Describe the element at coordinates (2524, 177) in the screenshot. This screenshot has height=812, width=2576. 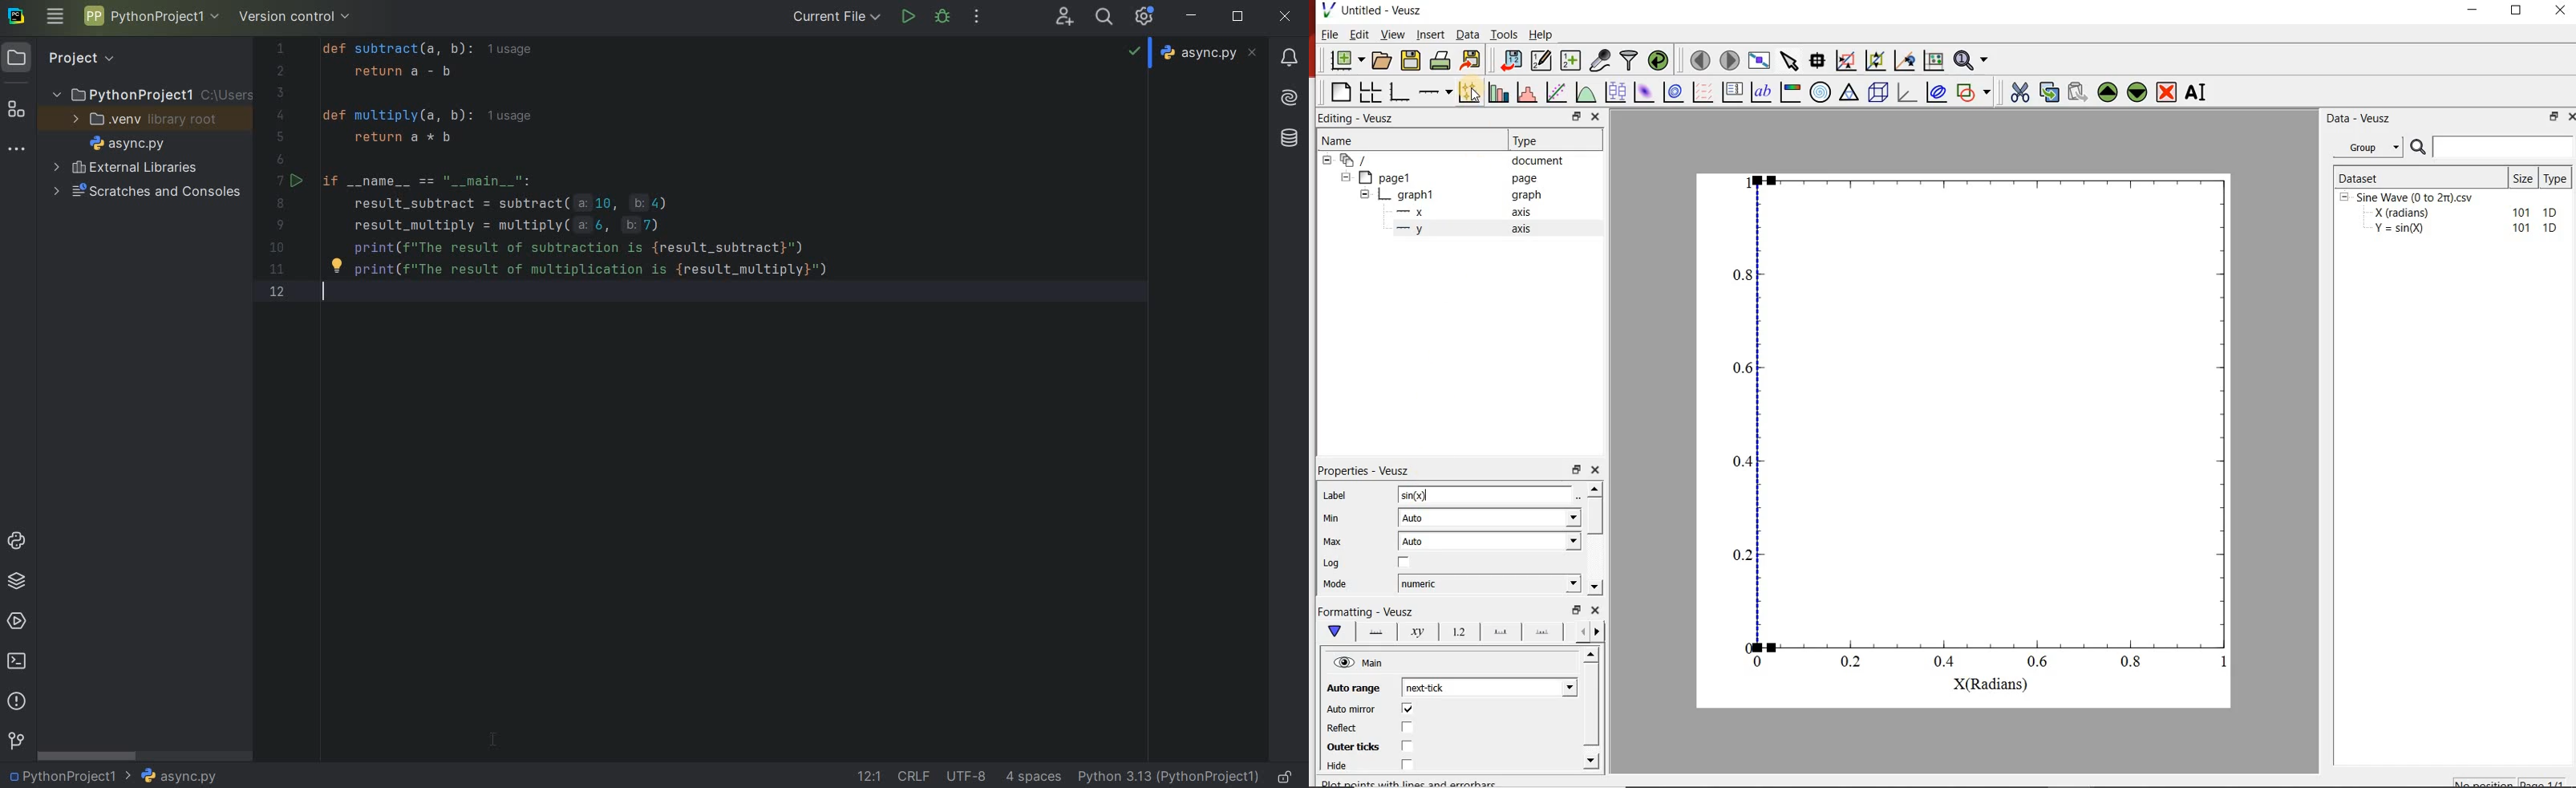
I see `Size` at that location.